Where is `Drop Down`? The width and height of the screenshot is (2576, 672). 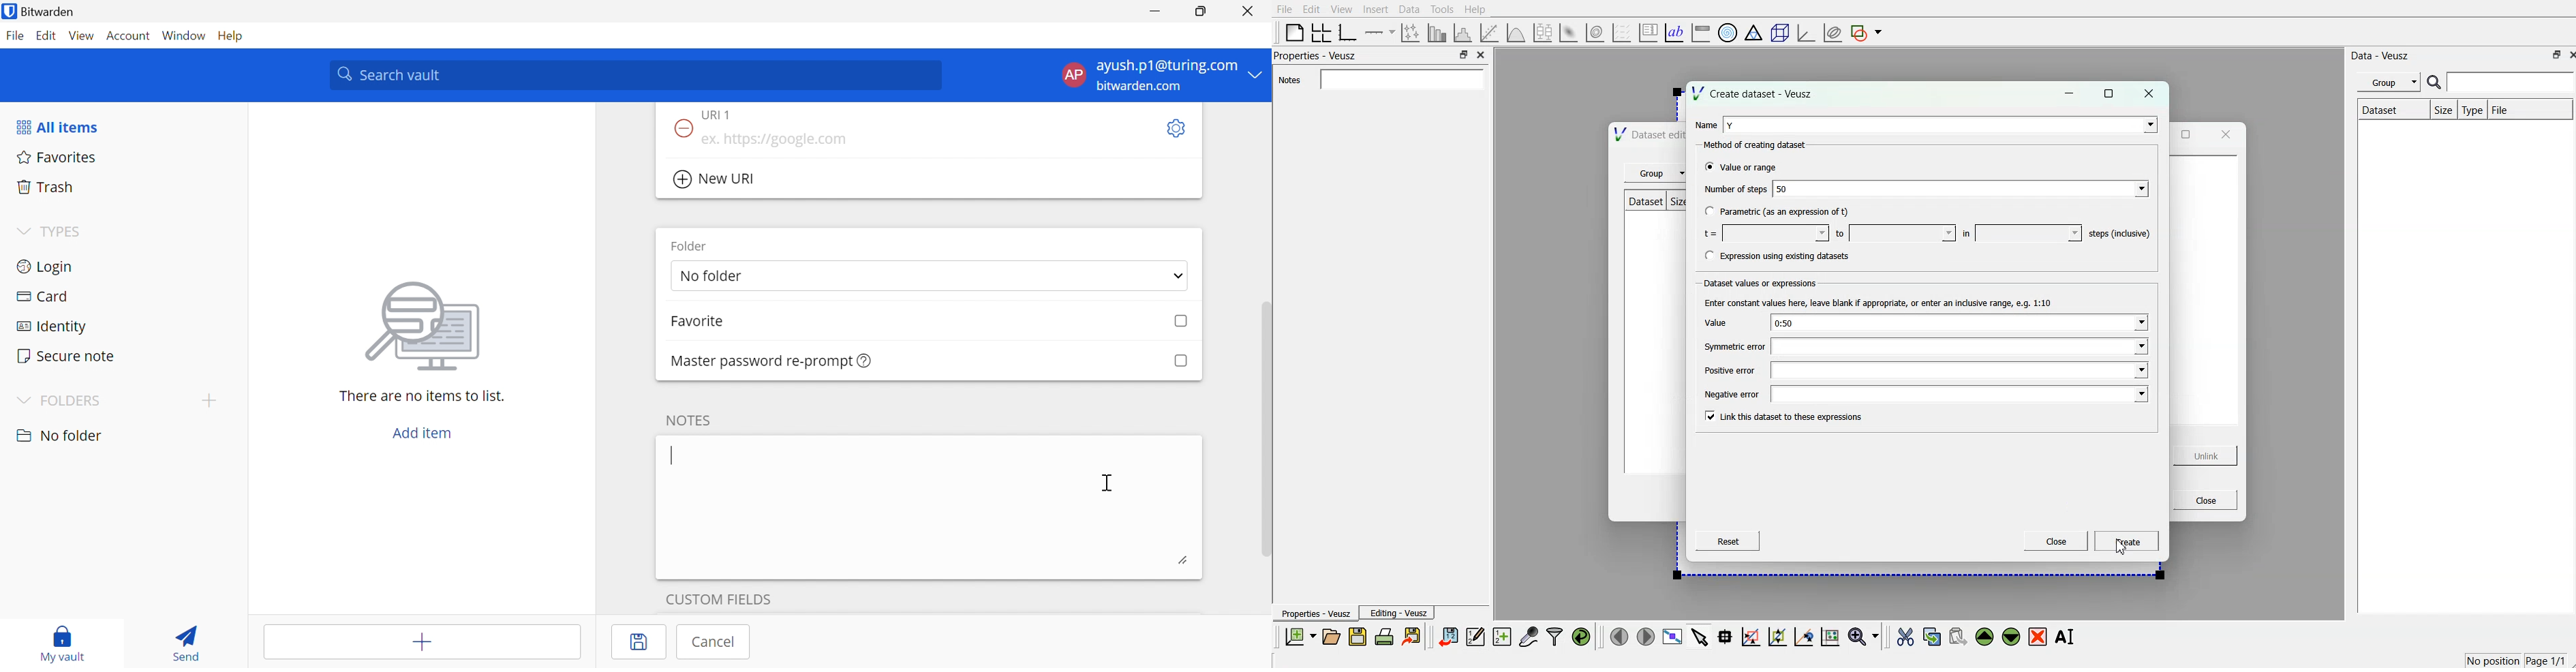 Drop Down is located at coordinates (23, 232).